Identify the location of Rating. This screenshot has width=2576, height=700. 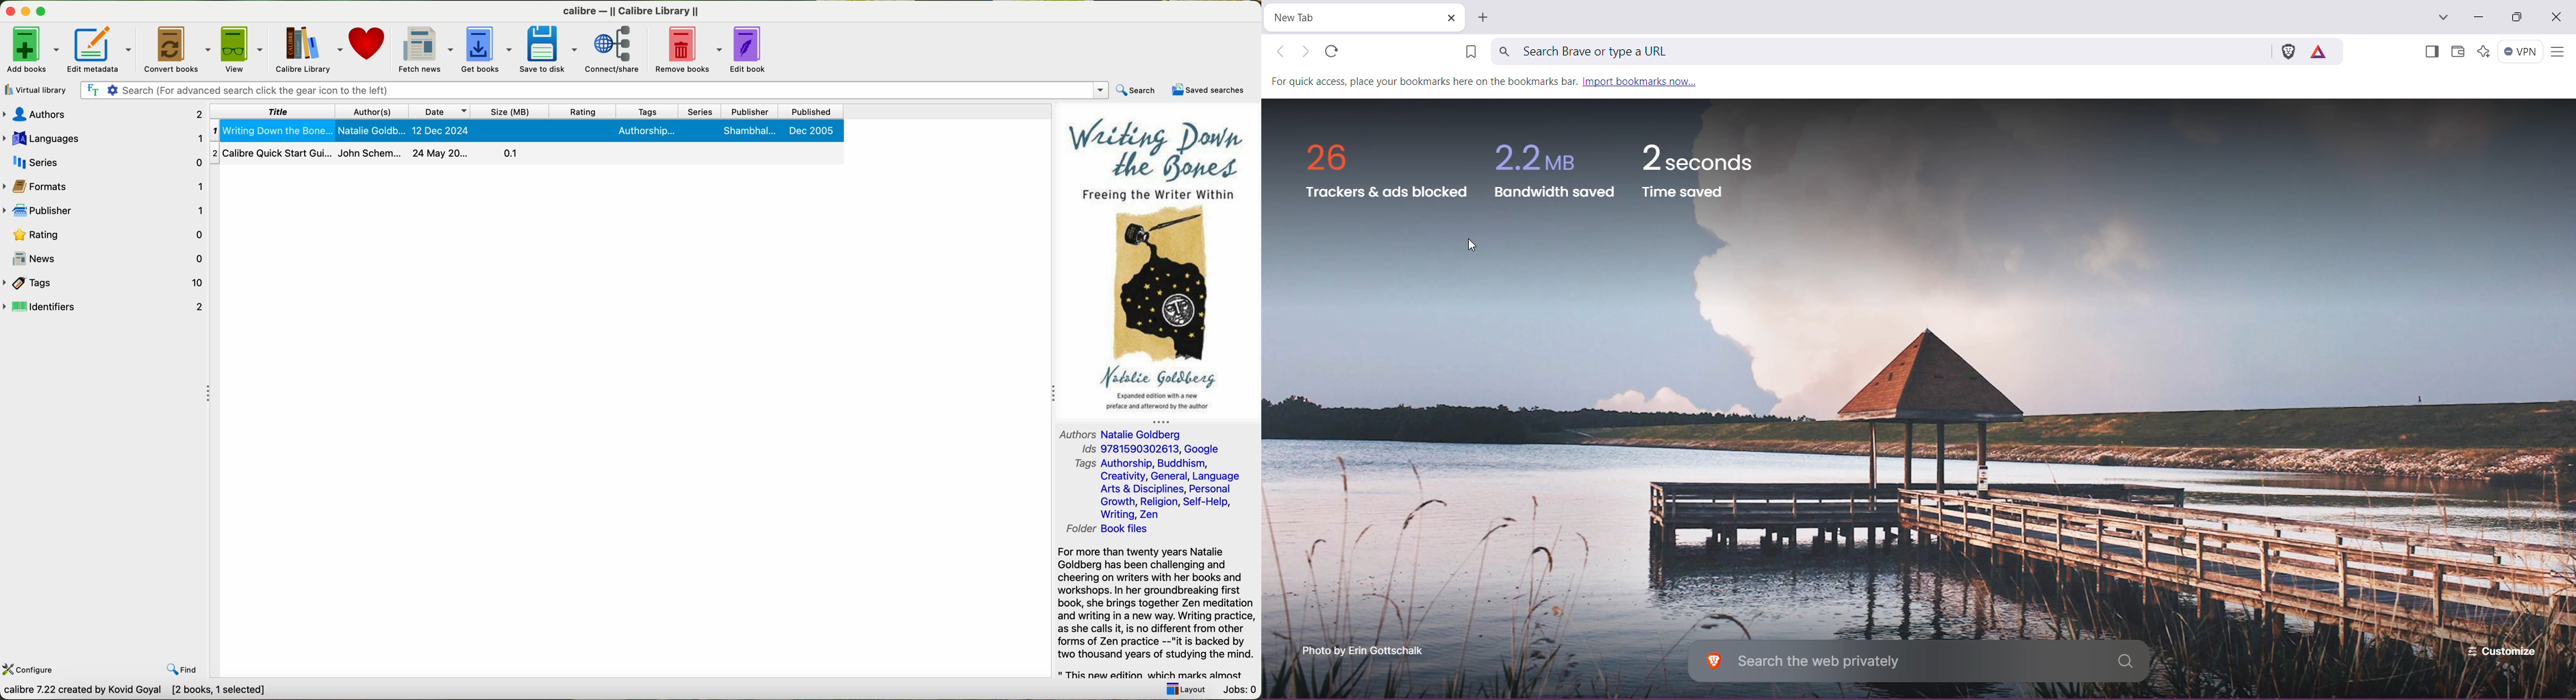
(110, 237).